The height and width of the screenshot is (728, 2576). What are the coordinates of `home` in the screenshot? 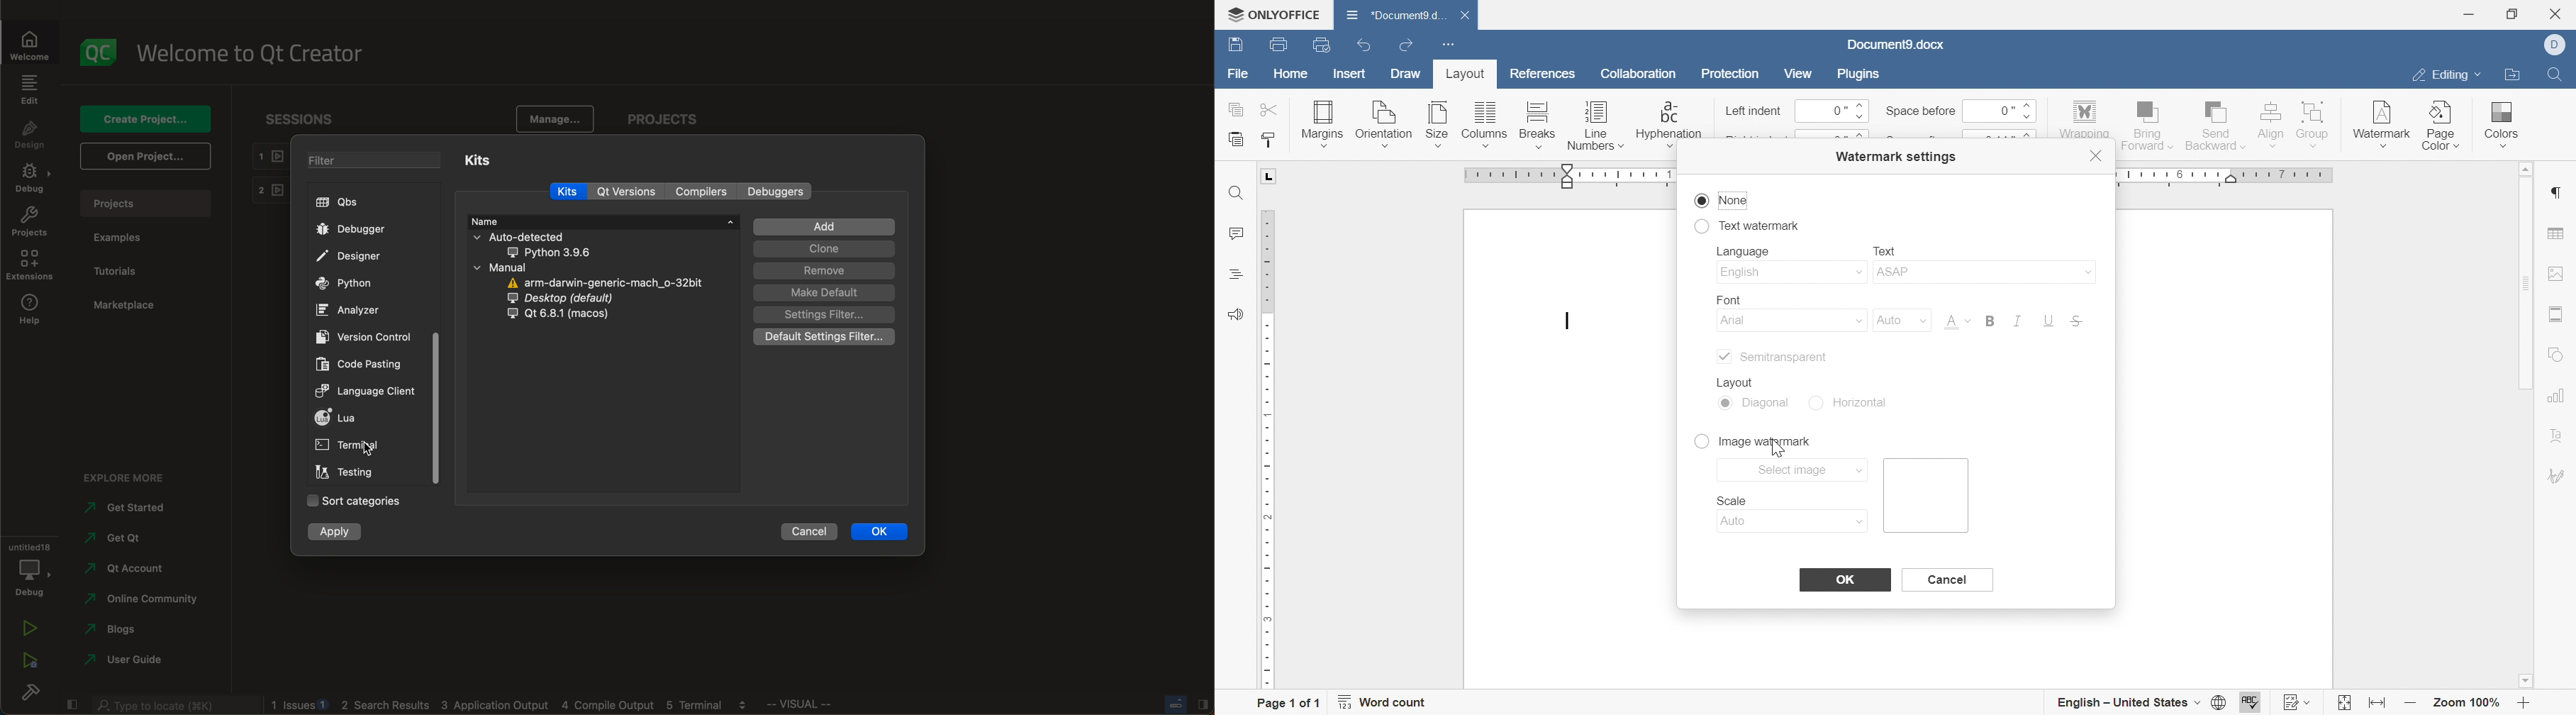 It's located at (1291, 76).